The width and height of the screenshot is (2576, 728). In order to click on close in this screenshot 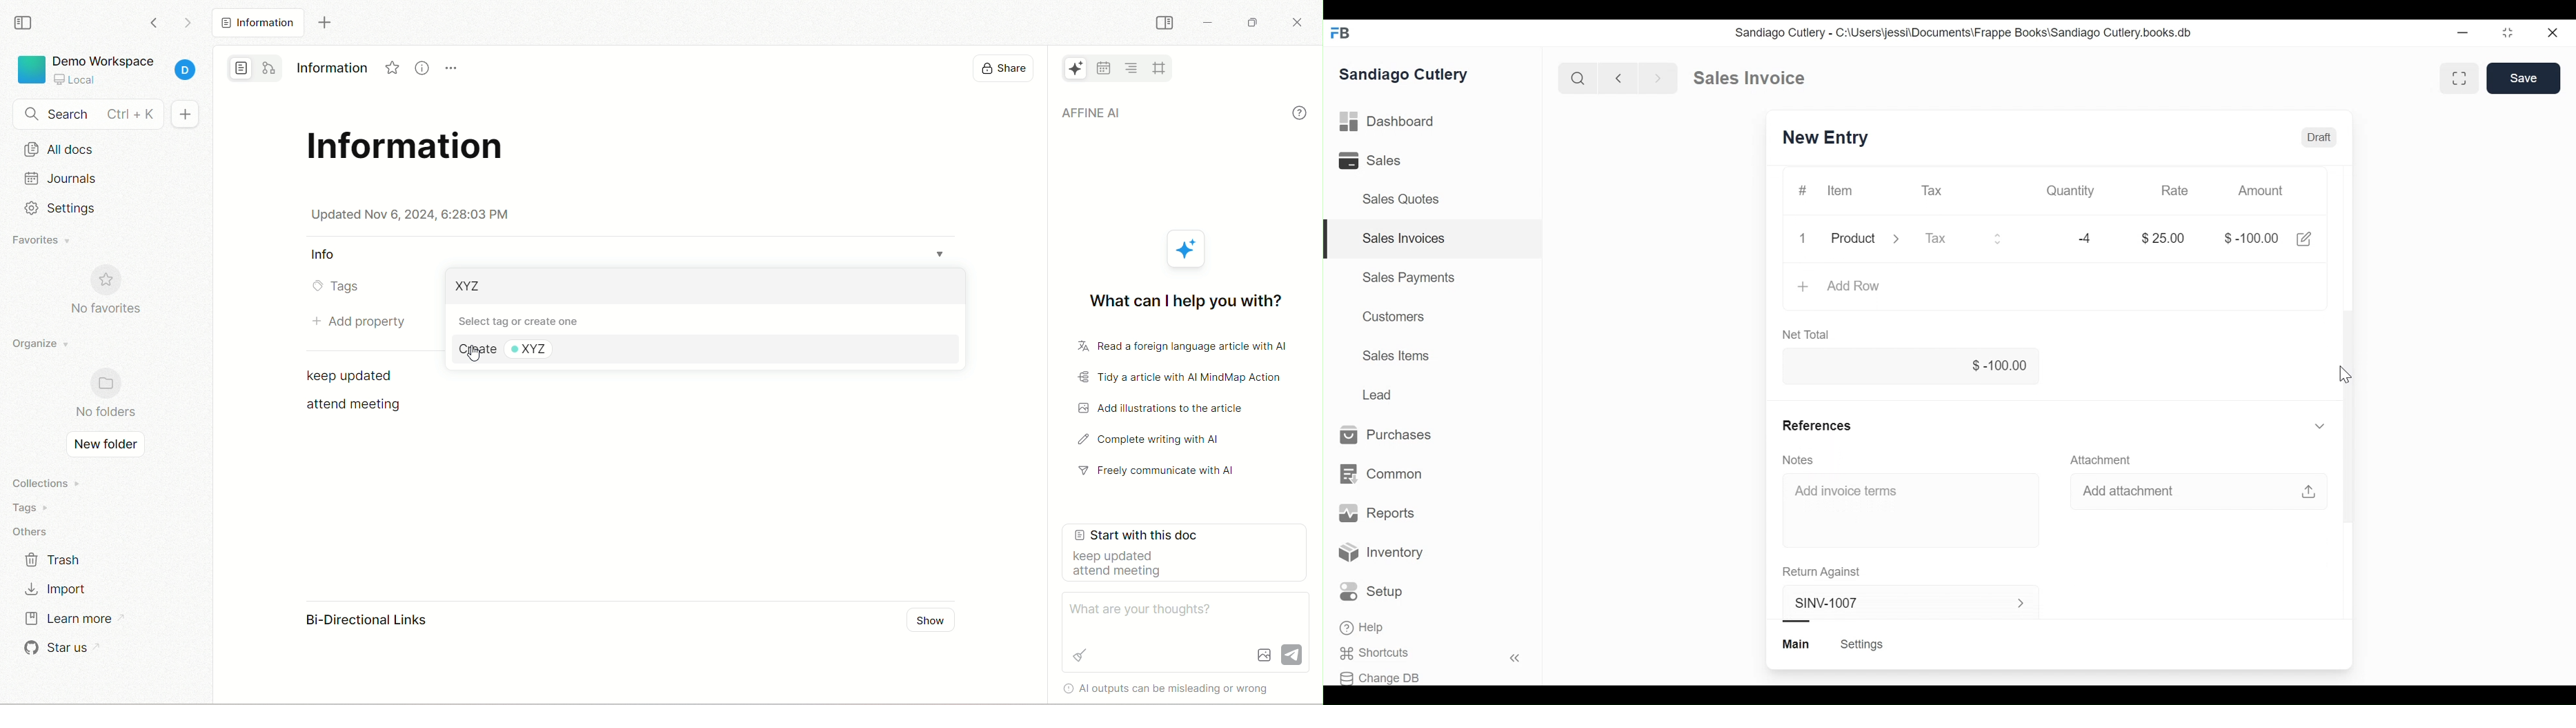, I will do `click(1299, 25)`.